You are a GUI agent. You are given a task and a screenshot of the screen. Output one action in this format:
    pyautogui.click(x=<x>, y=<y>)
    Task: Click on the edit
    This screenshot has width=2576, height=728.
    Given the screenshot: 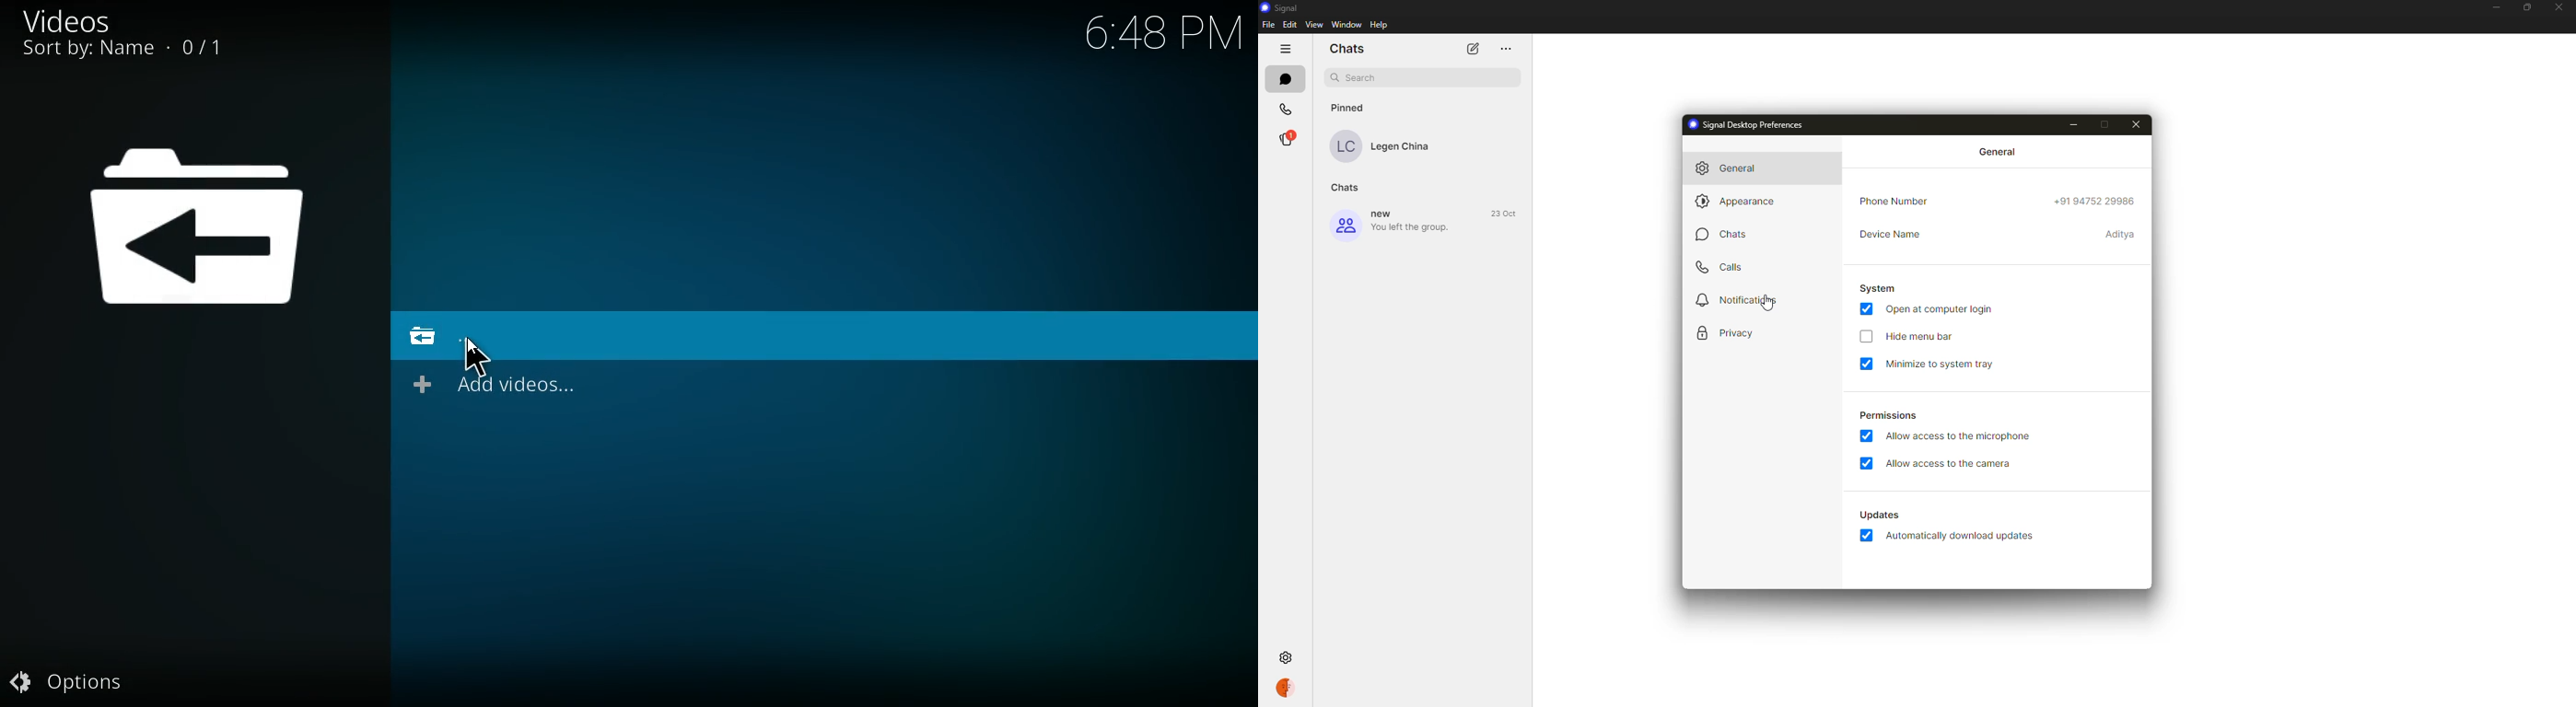 What is the action you would take?
    pyautogui.click(x=1473, y=48)
    